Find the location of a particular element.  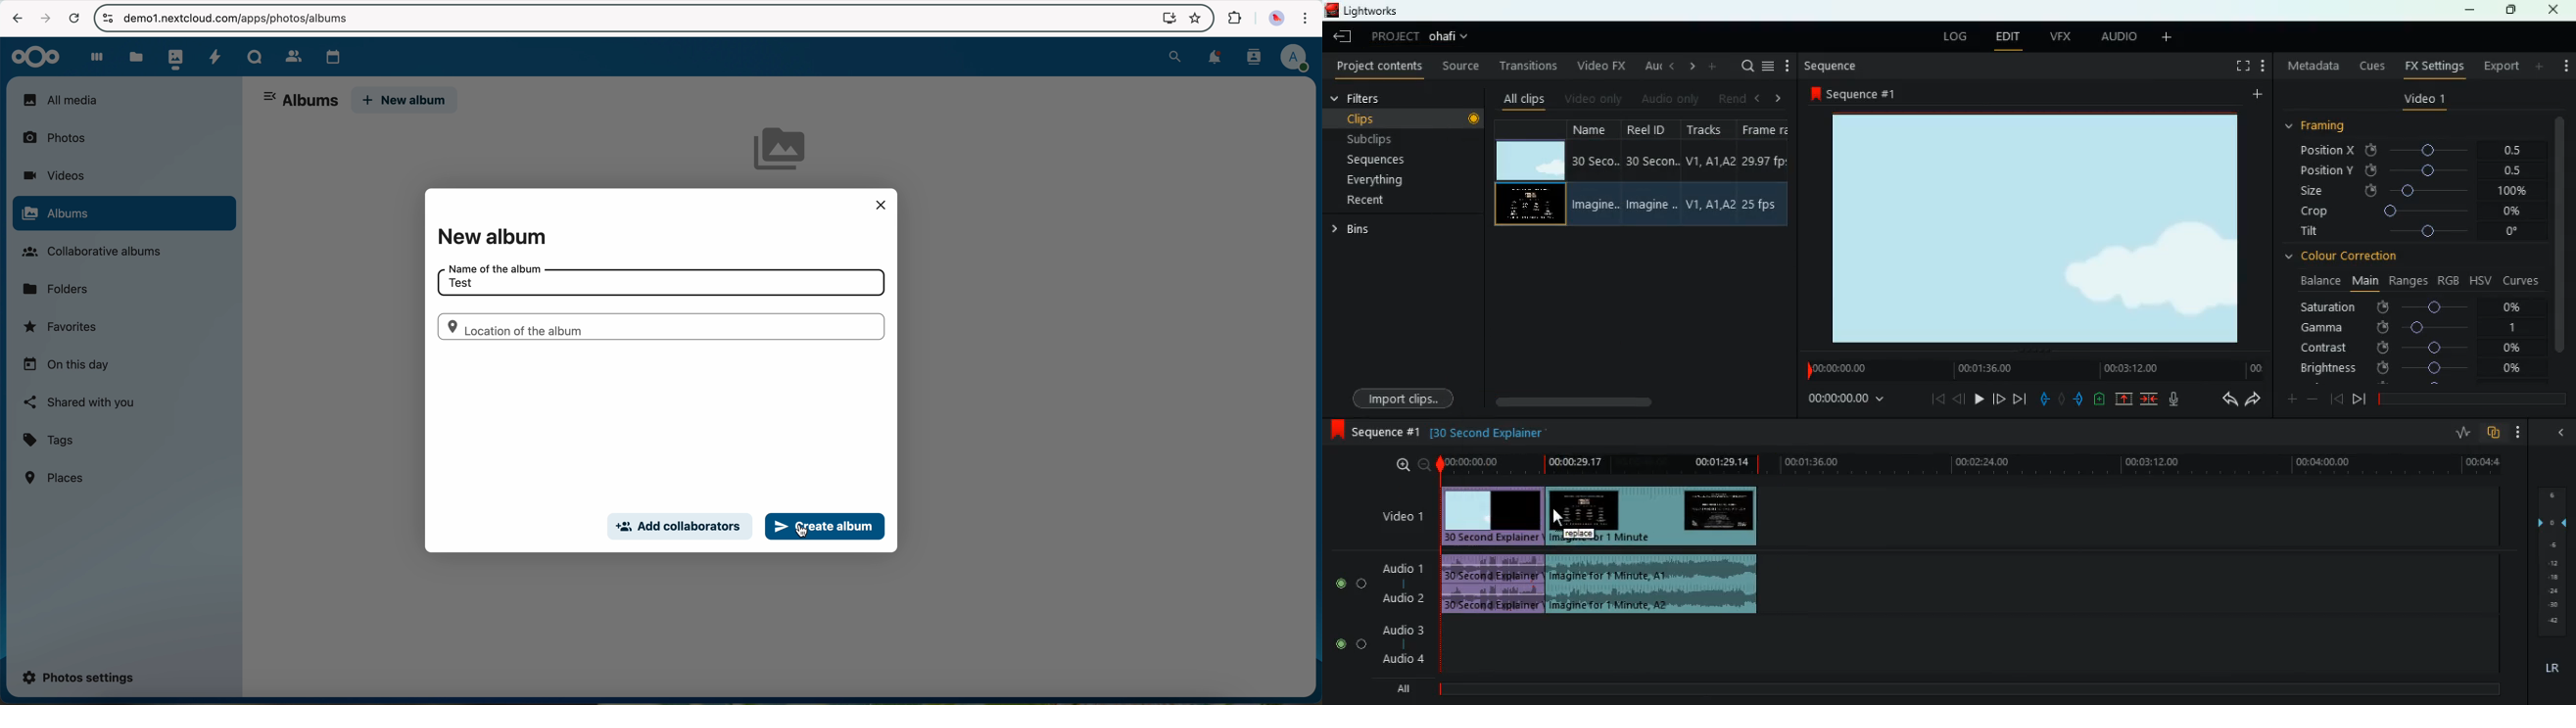

audio is located at coordinates (2119, 37).